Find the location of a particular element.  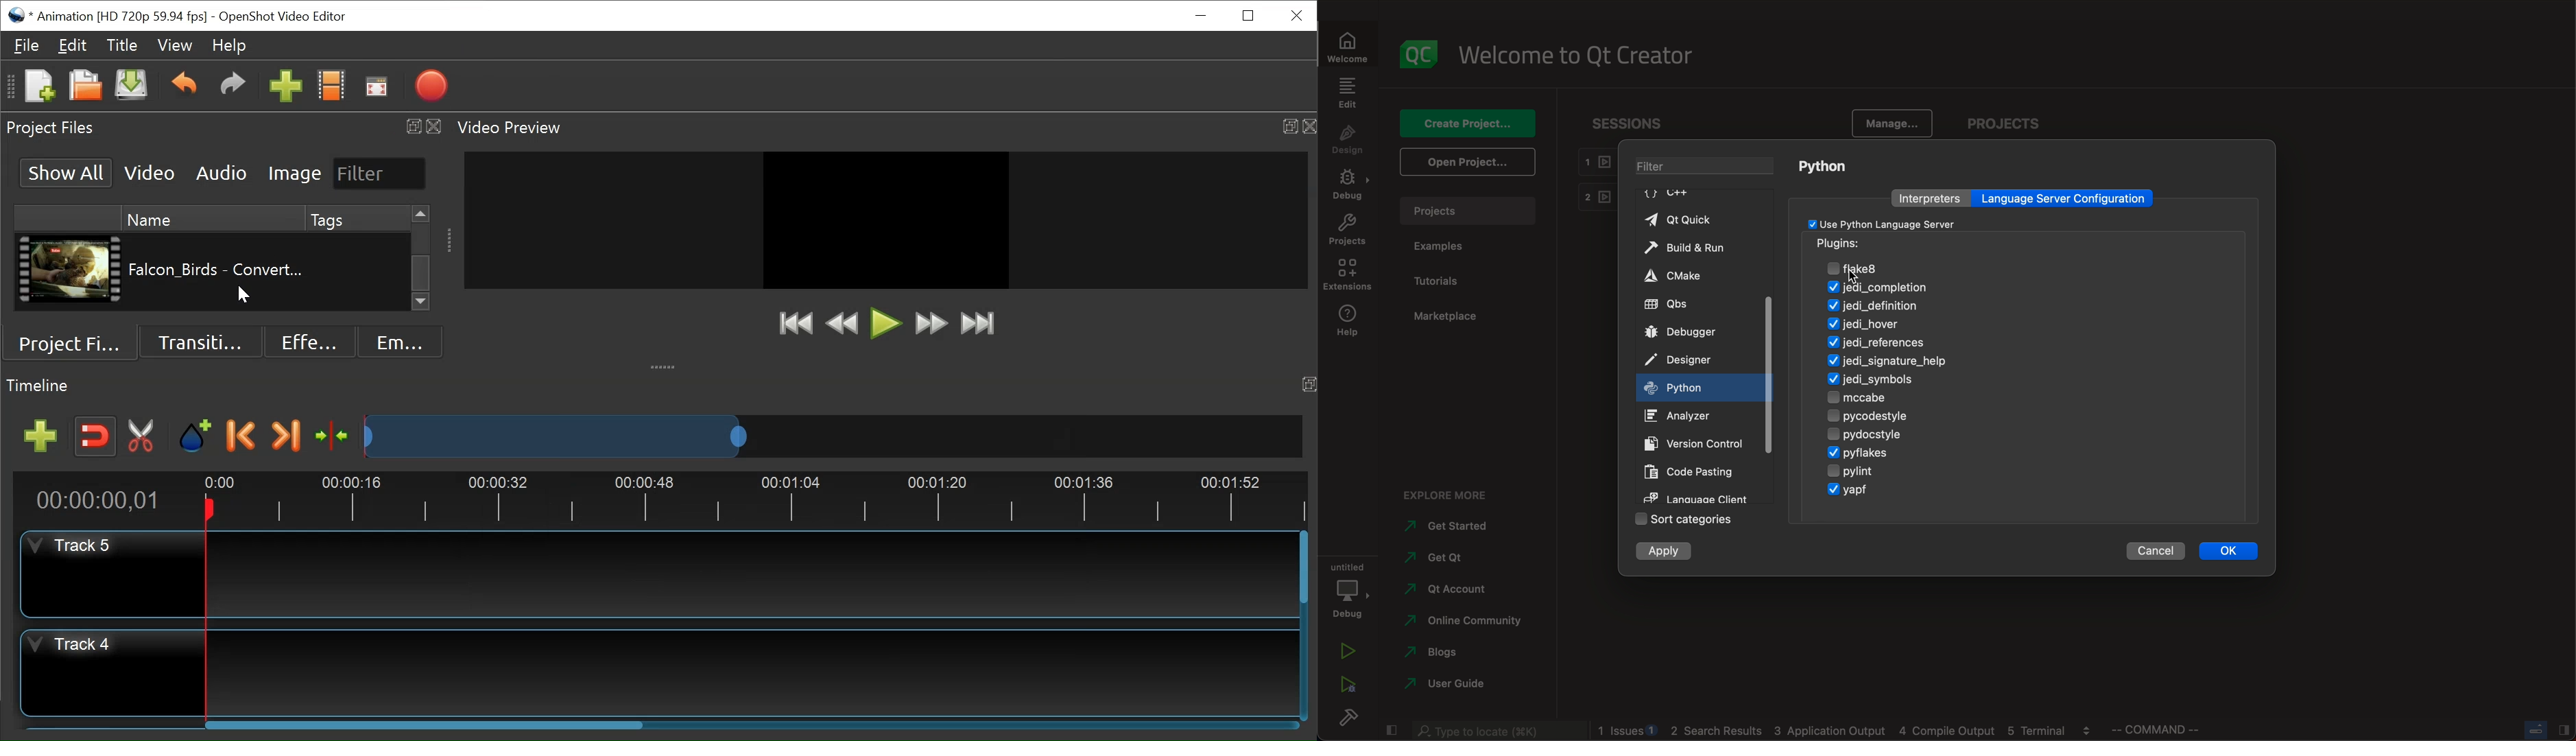

Drag handle is located at coordinates (665, 366).